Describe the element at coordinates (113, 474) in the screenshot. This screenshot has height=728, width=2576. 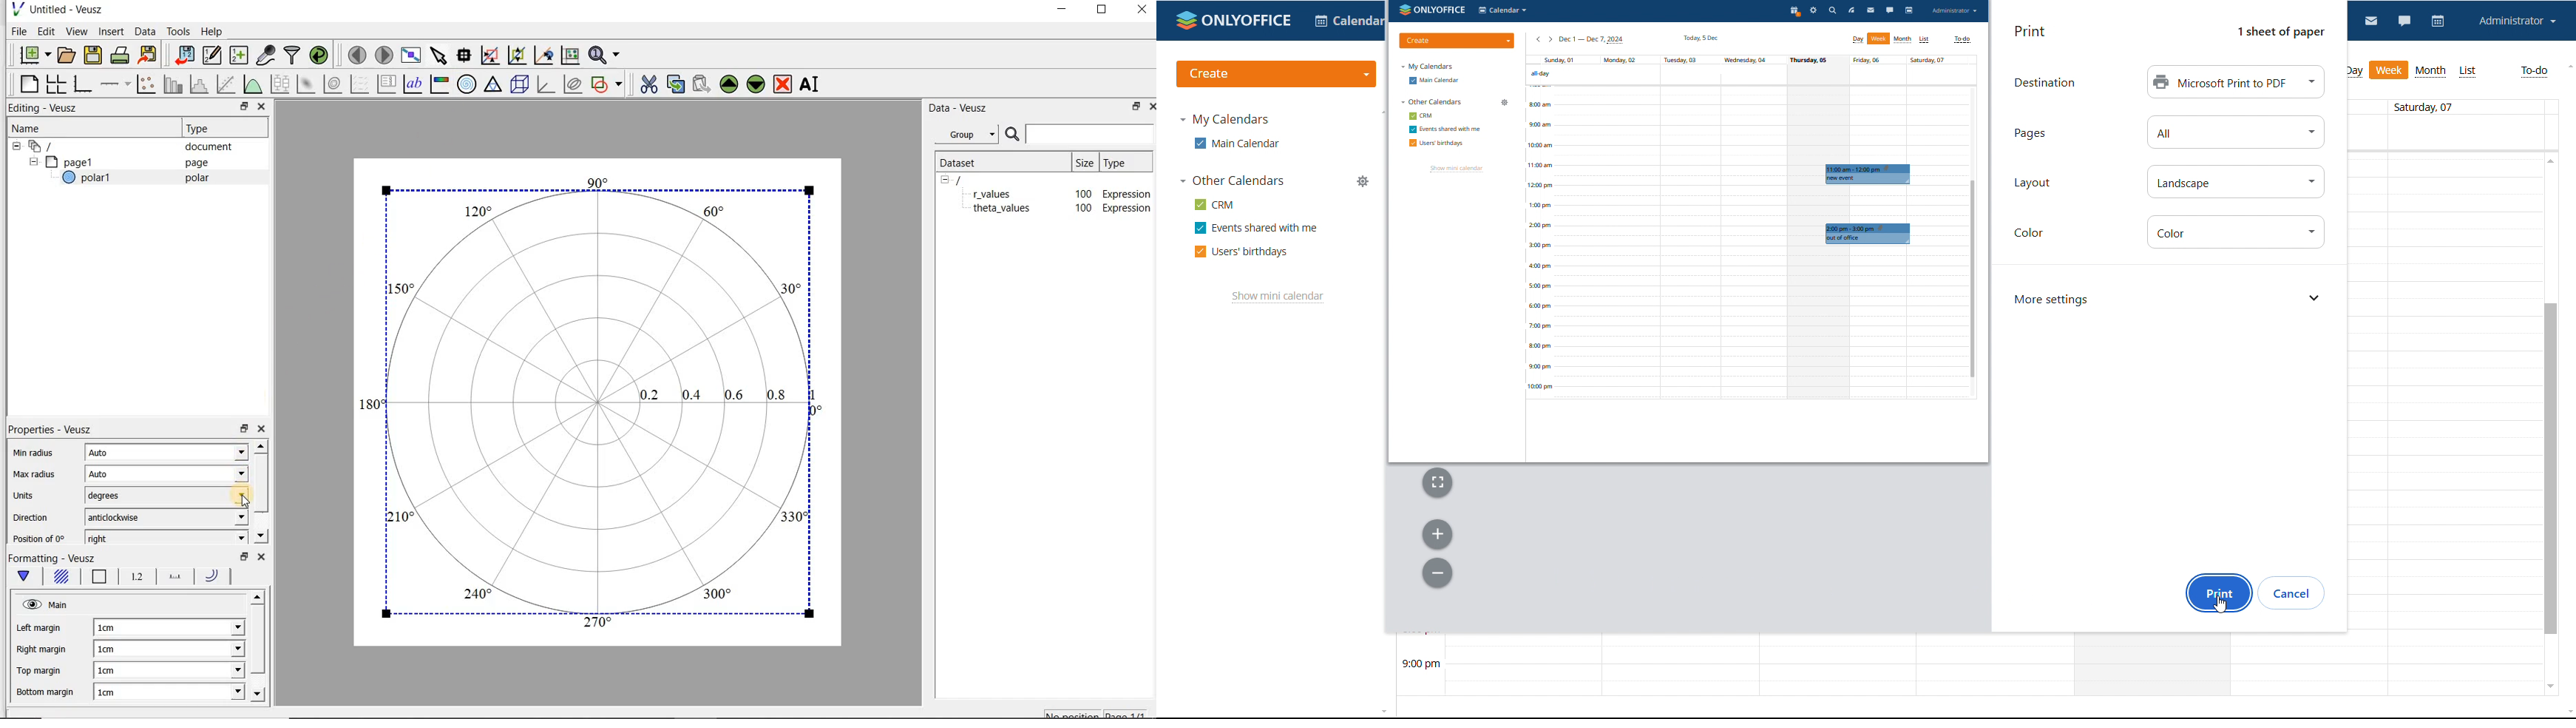
I see `Auto` at that location.